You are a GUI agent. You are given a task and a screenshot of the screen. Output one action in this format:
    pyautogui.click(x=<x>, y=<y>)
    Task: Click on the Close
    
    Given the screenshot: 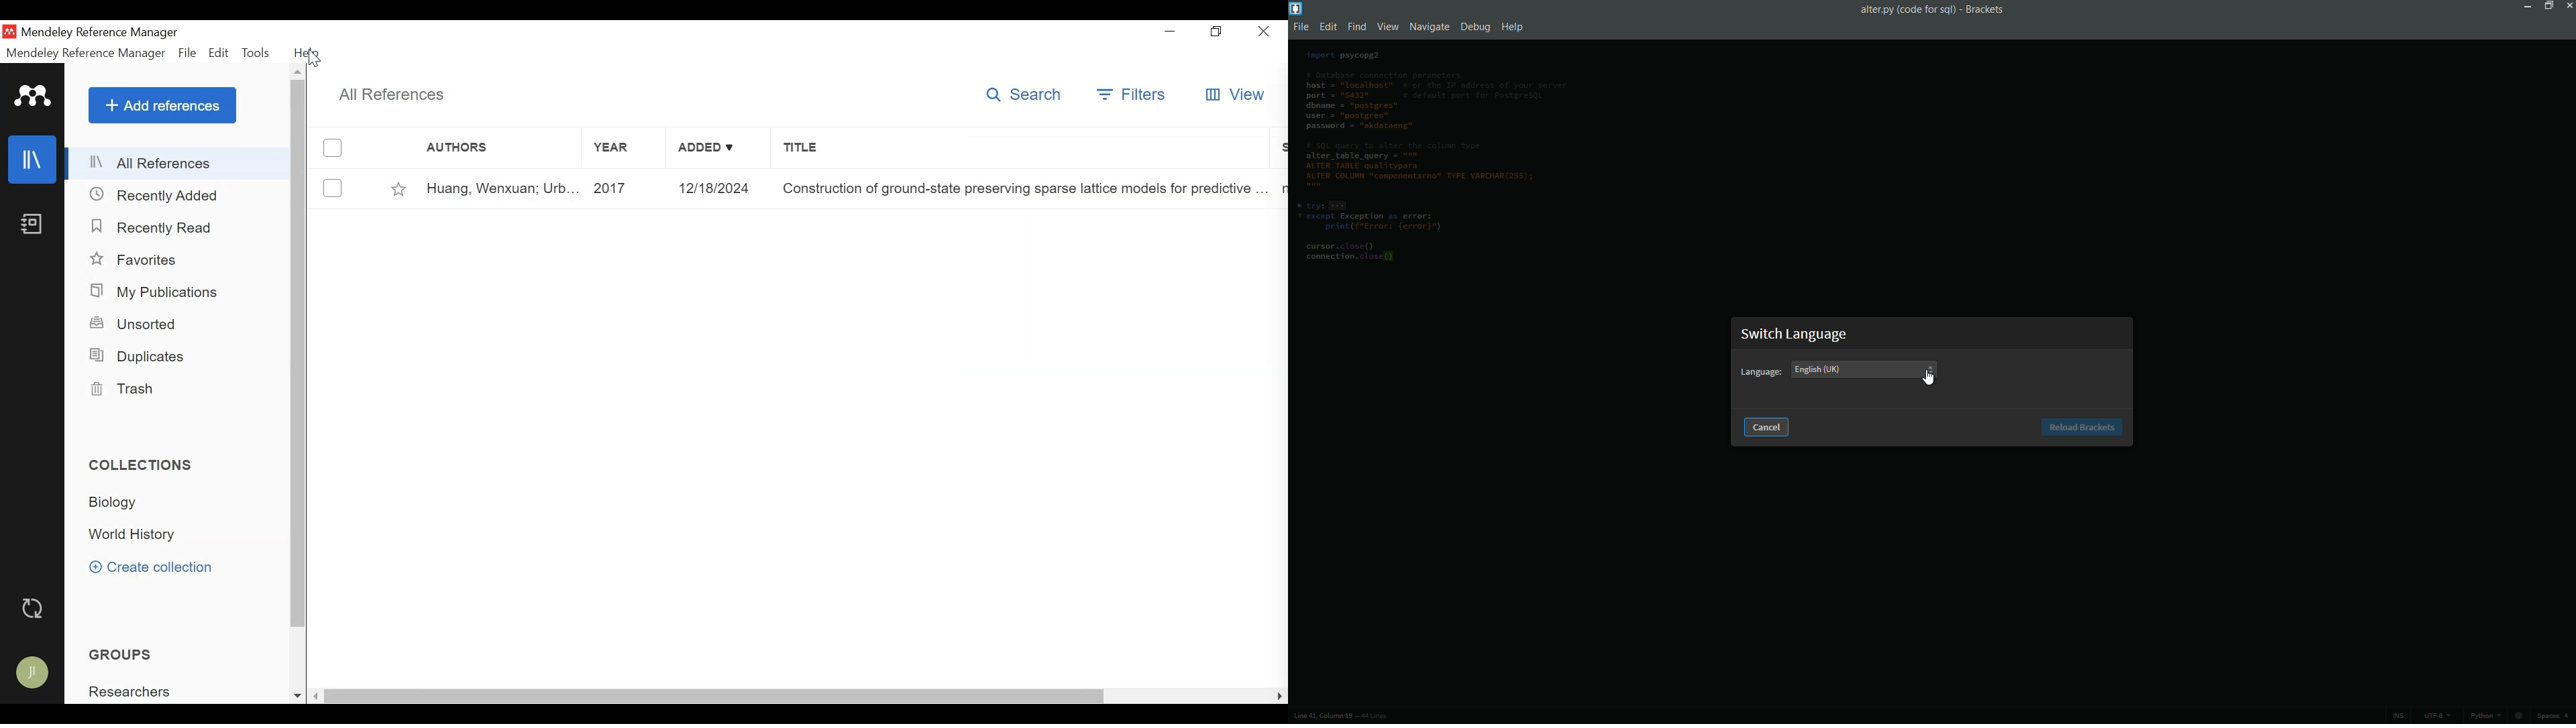 What is the action you would take?
    pyautogui.click(x=1267, y=32)
    